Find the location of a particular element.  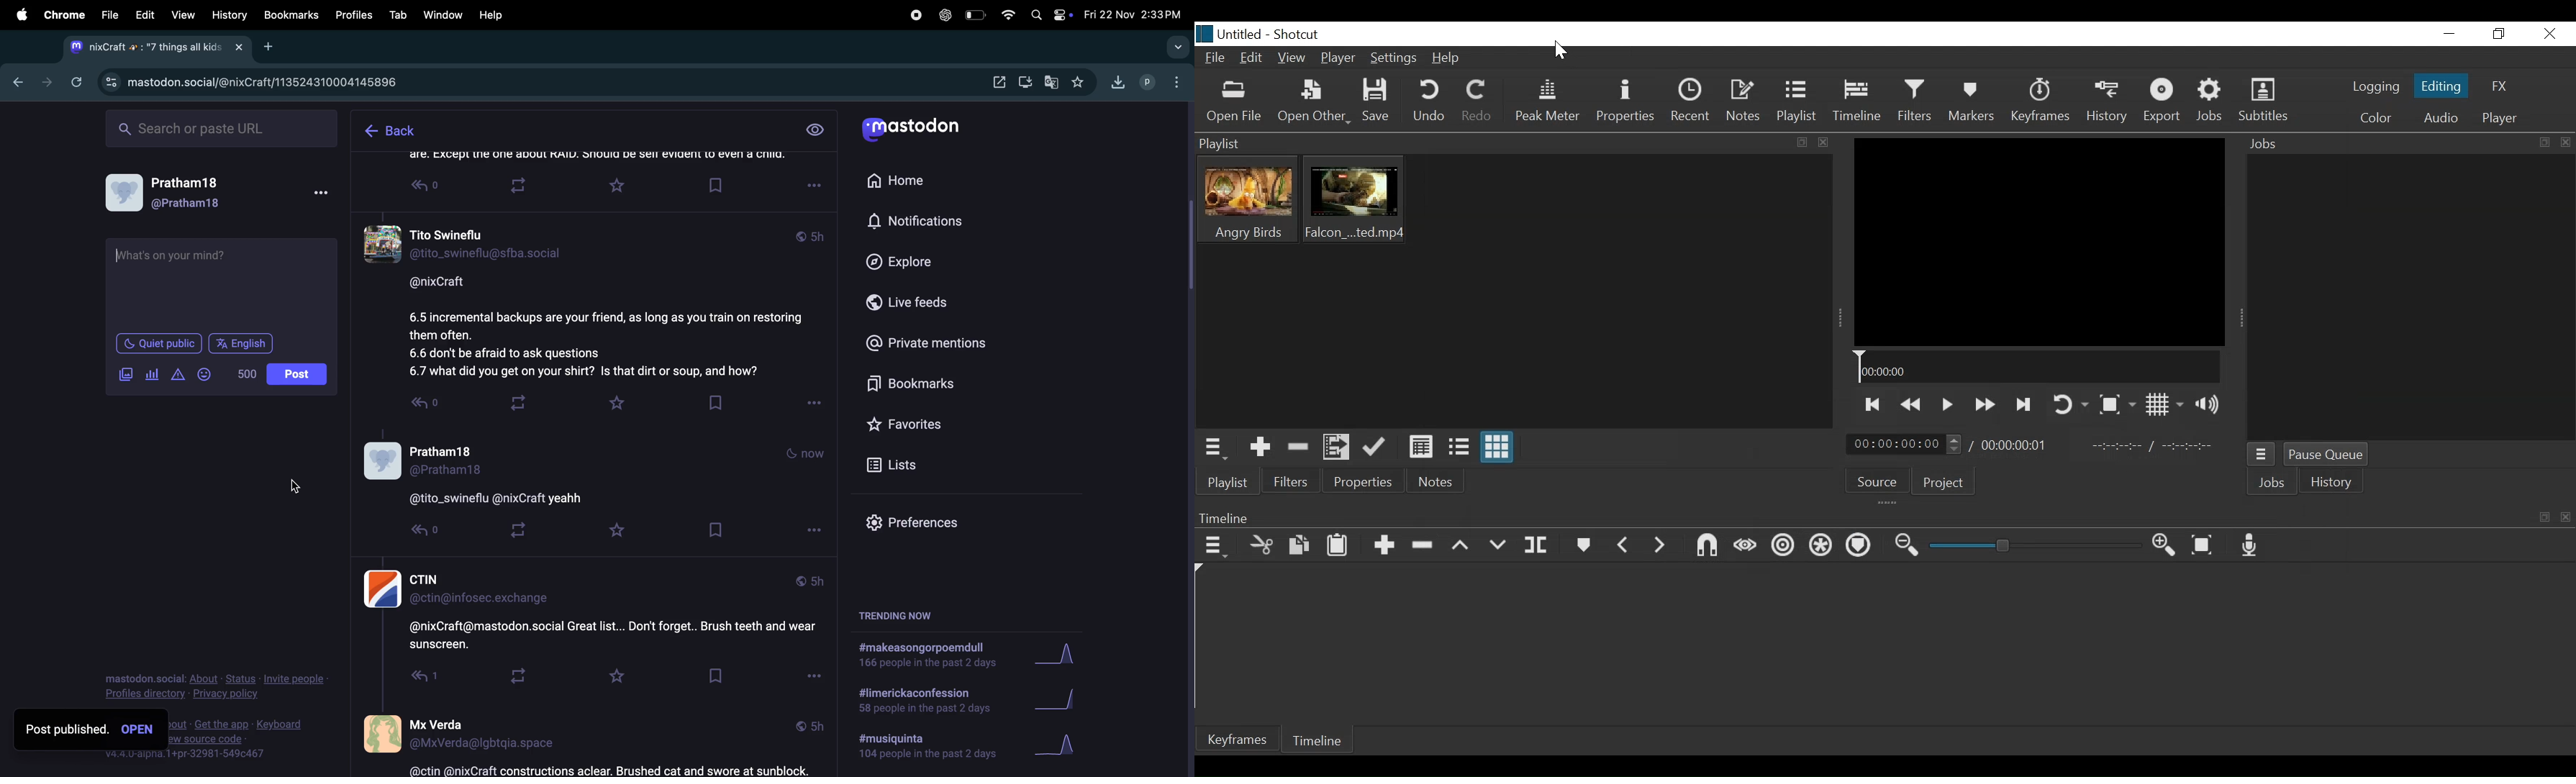

Peak Meter is located at coordinates (1547, 101).